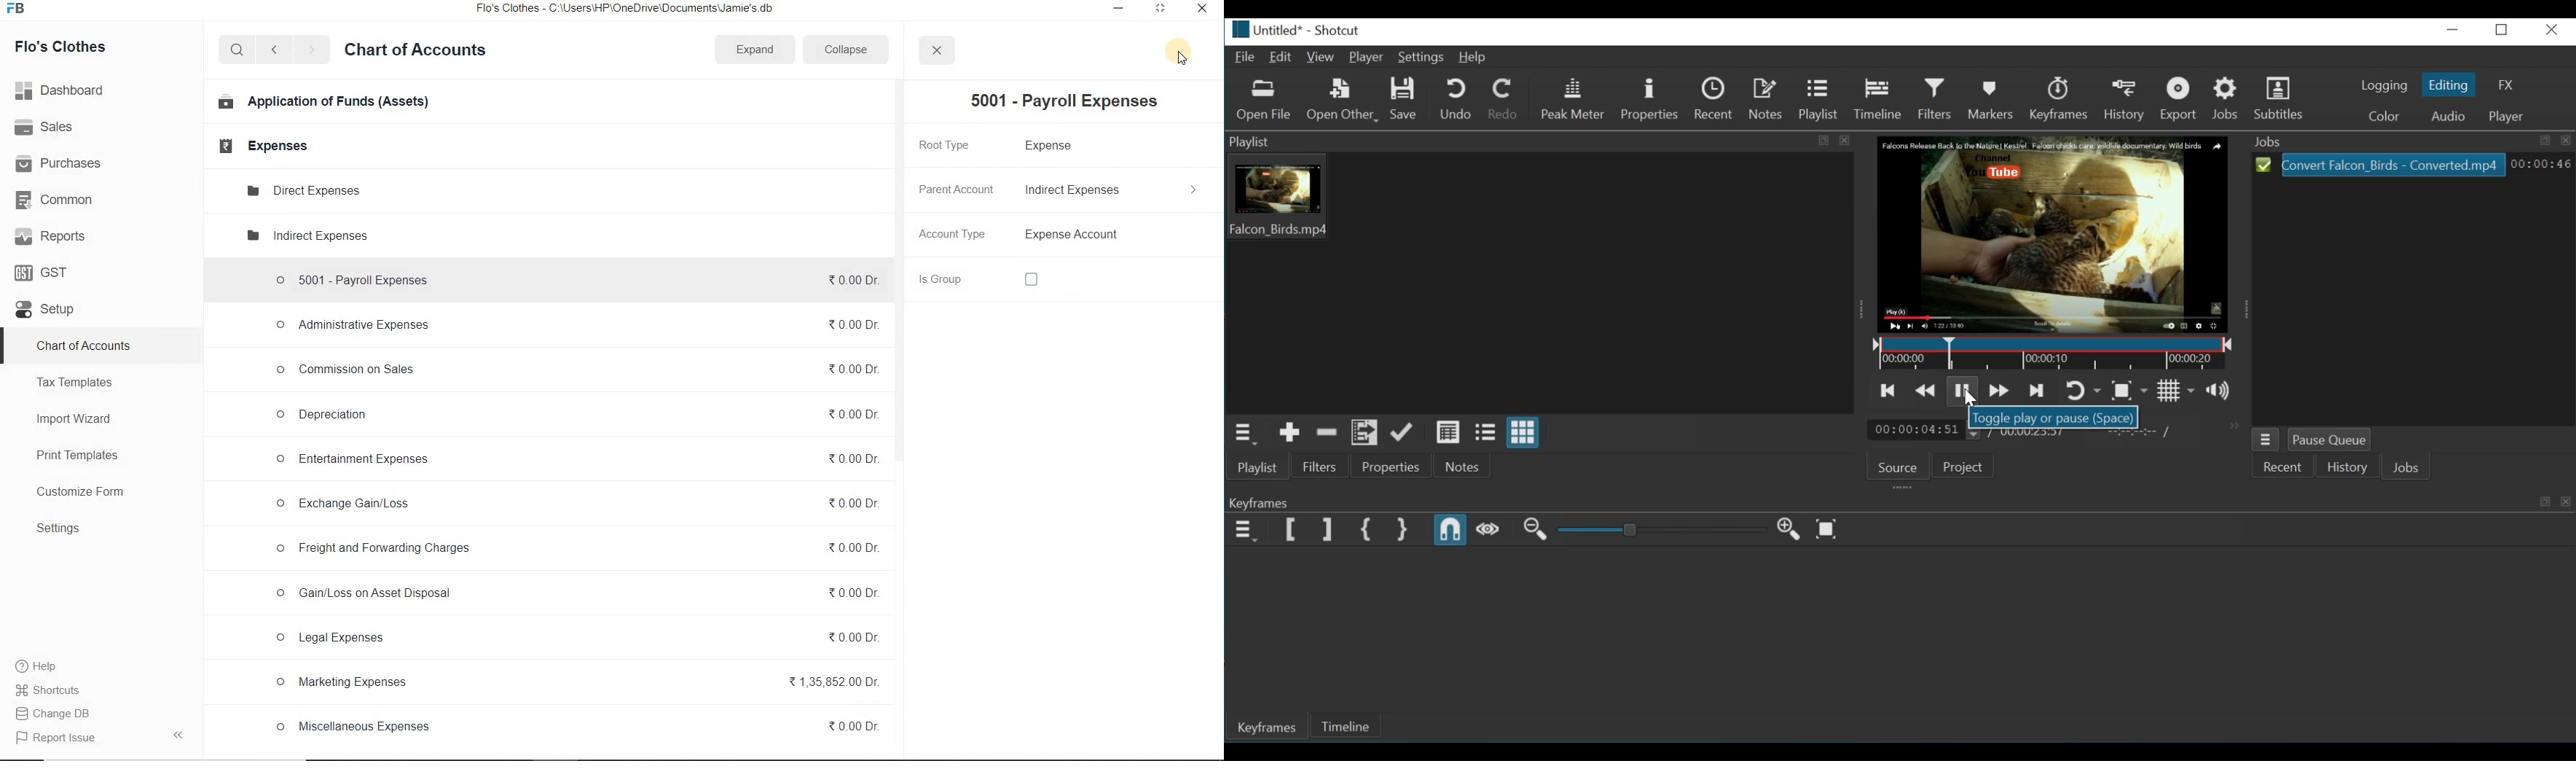  I want to click on Expense, so click(1055, 147).